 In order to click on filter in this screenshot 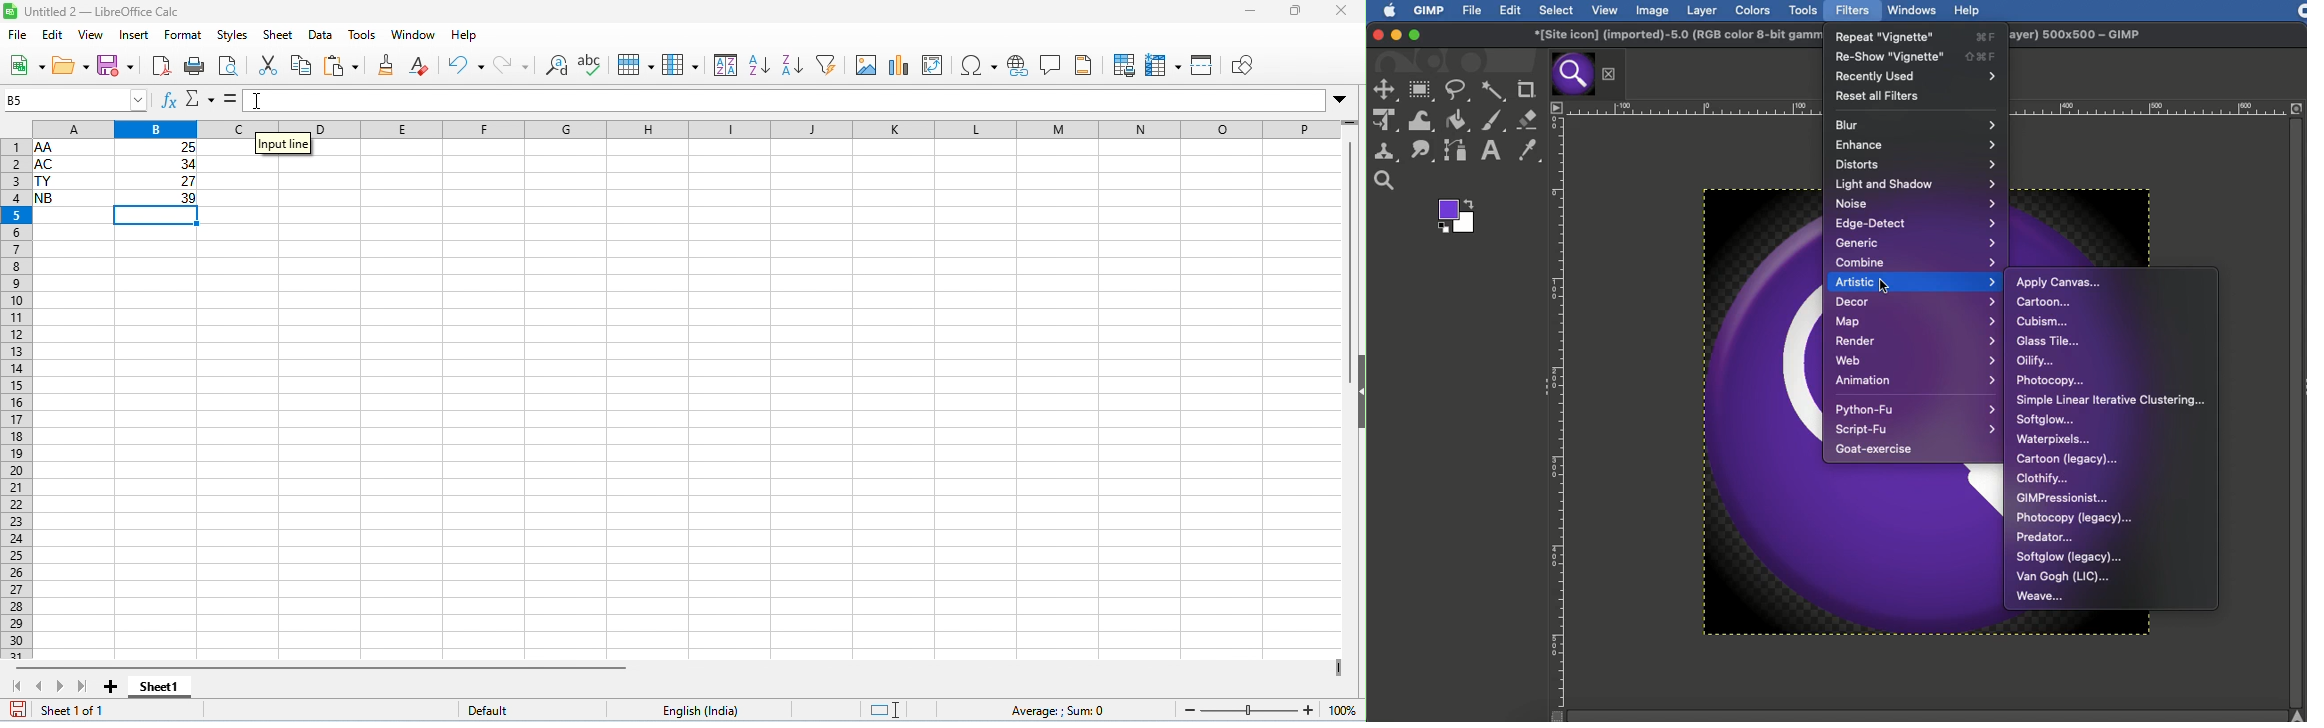, I will do `click(830, 63)`.